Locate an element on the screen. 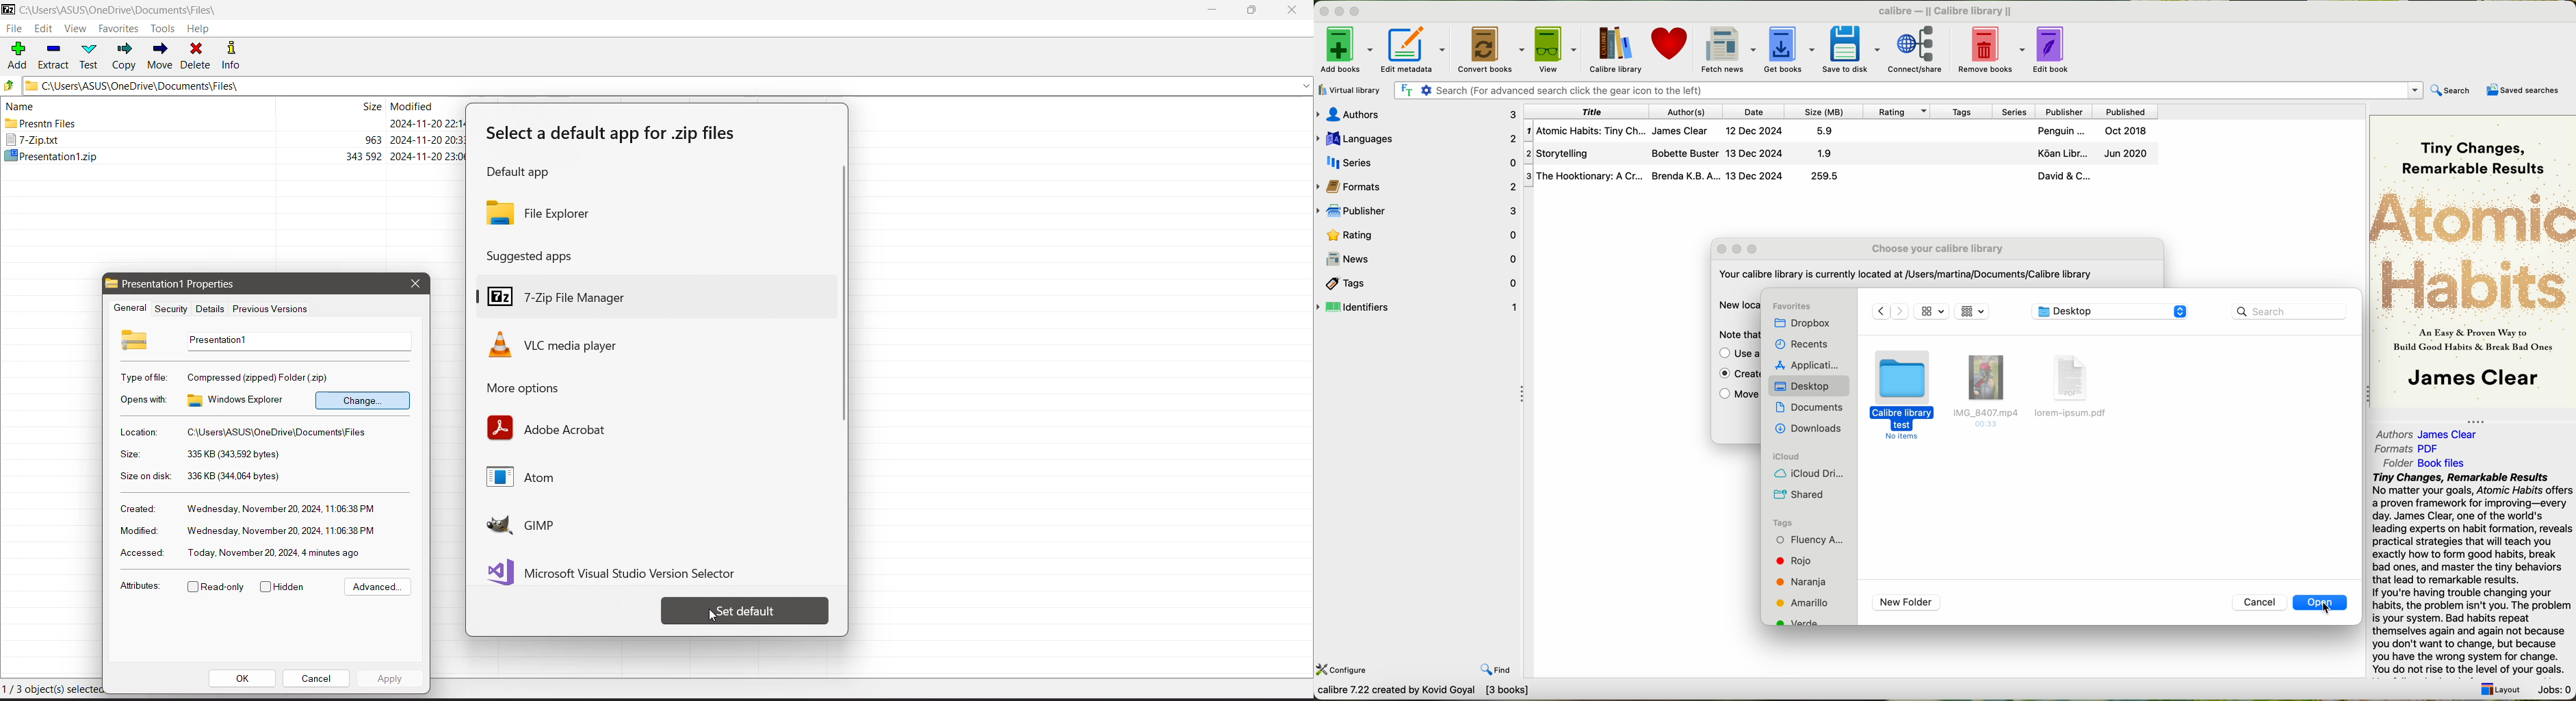 This screenshot has height=728, width=2576. fetch news is located at coordinates (1727, 49).